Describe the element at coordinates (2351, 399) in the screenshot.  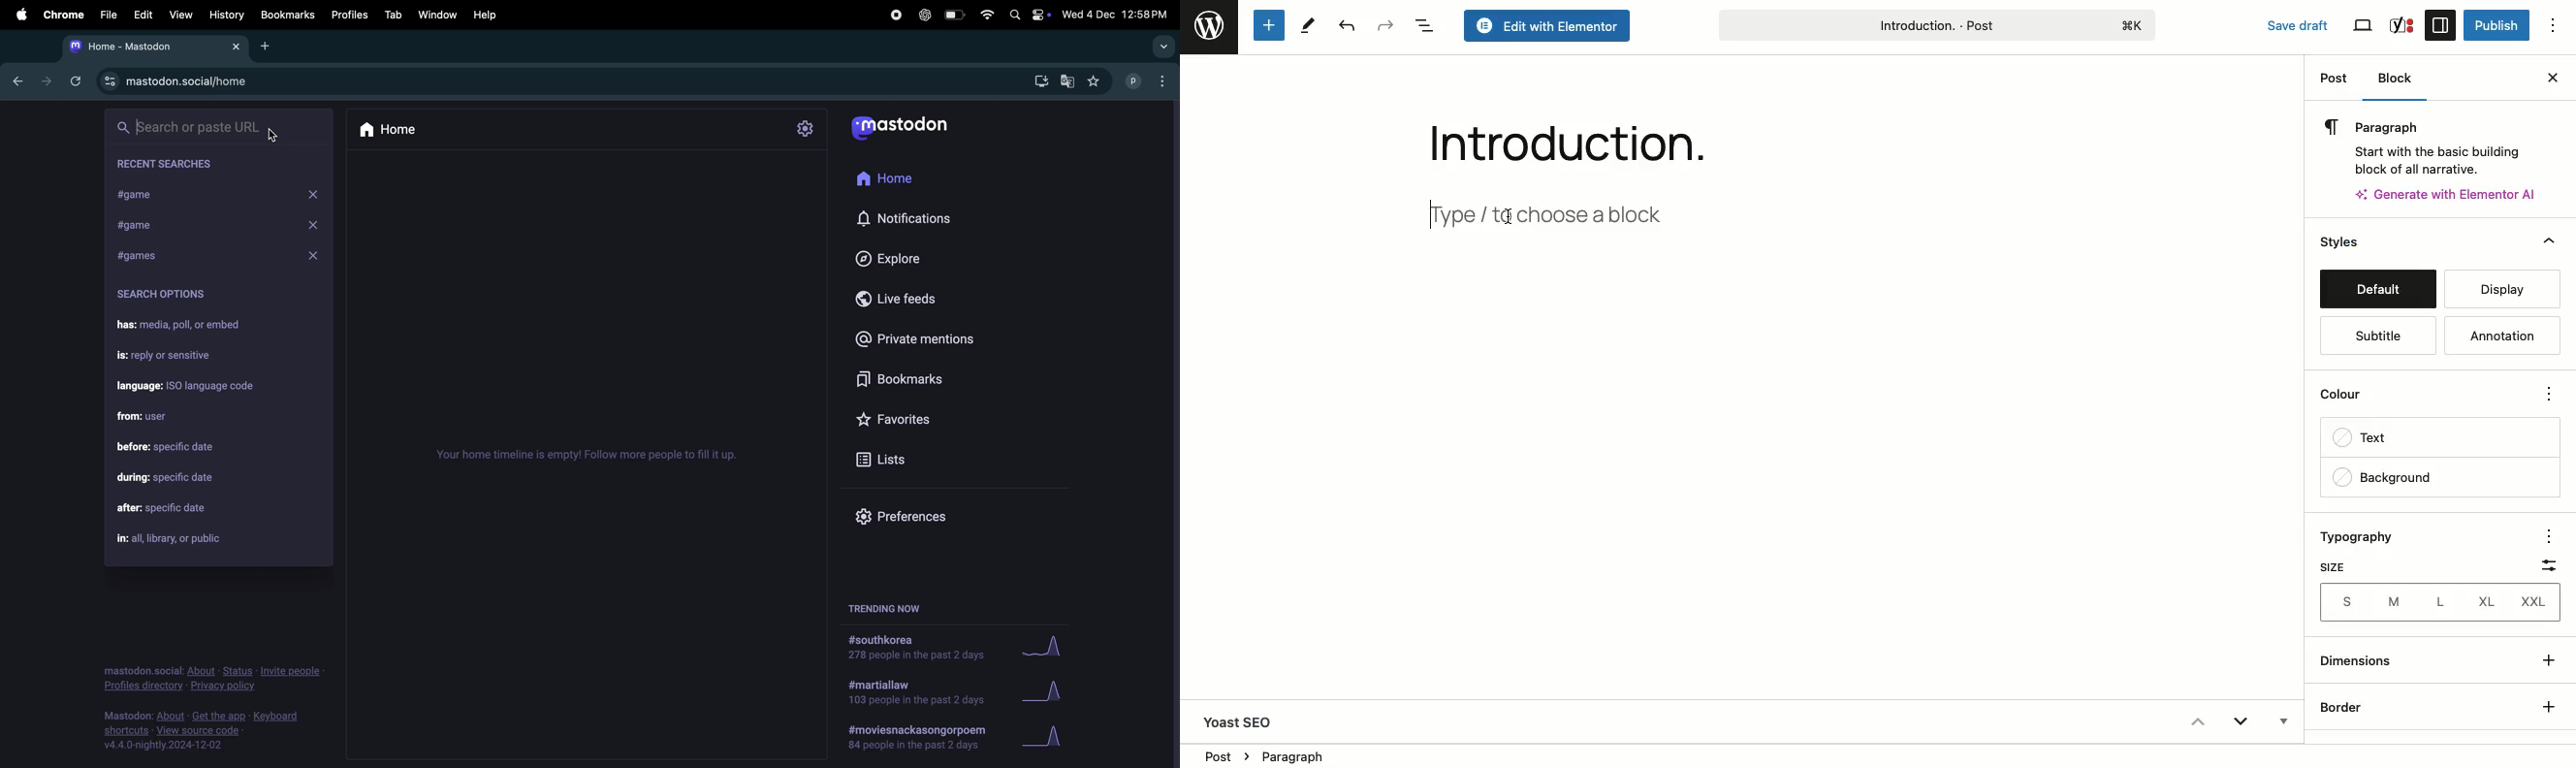
I see `Color` at that location.